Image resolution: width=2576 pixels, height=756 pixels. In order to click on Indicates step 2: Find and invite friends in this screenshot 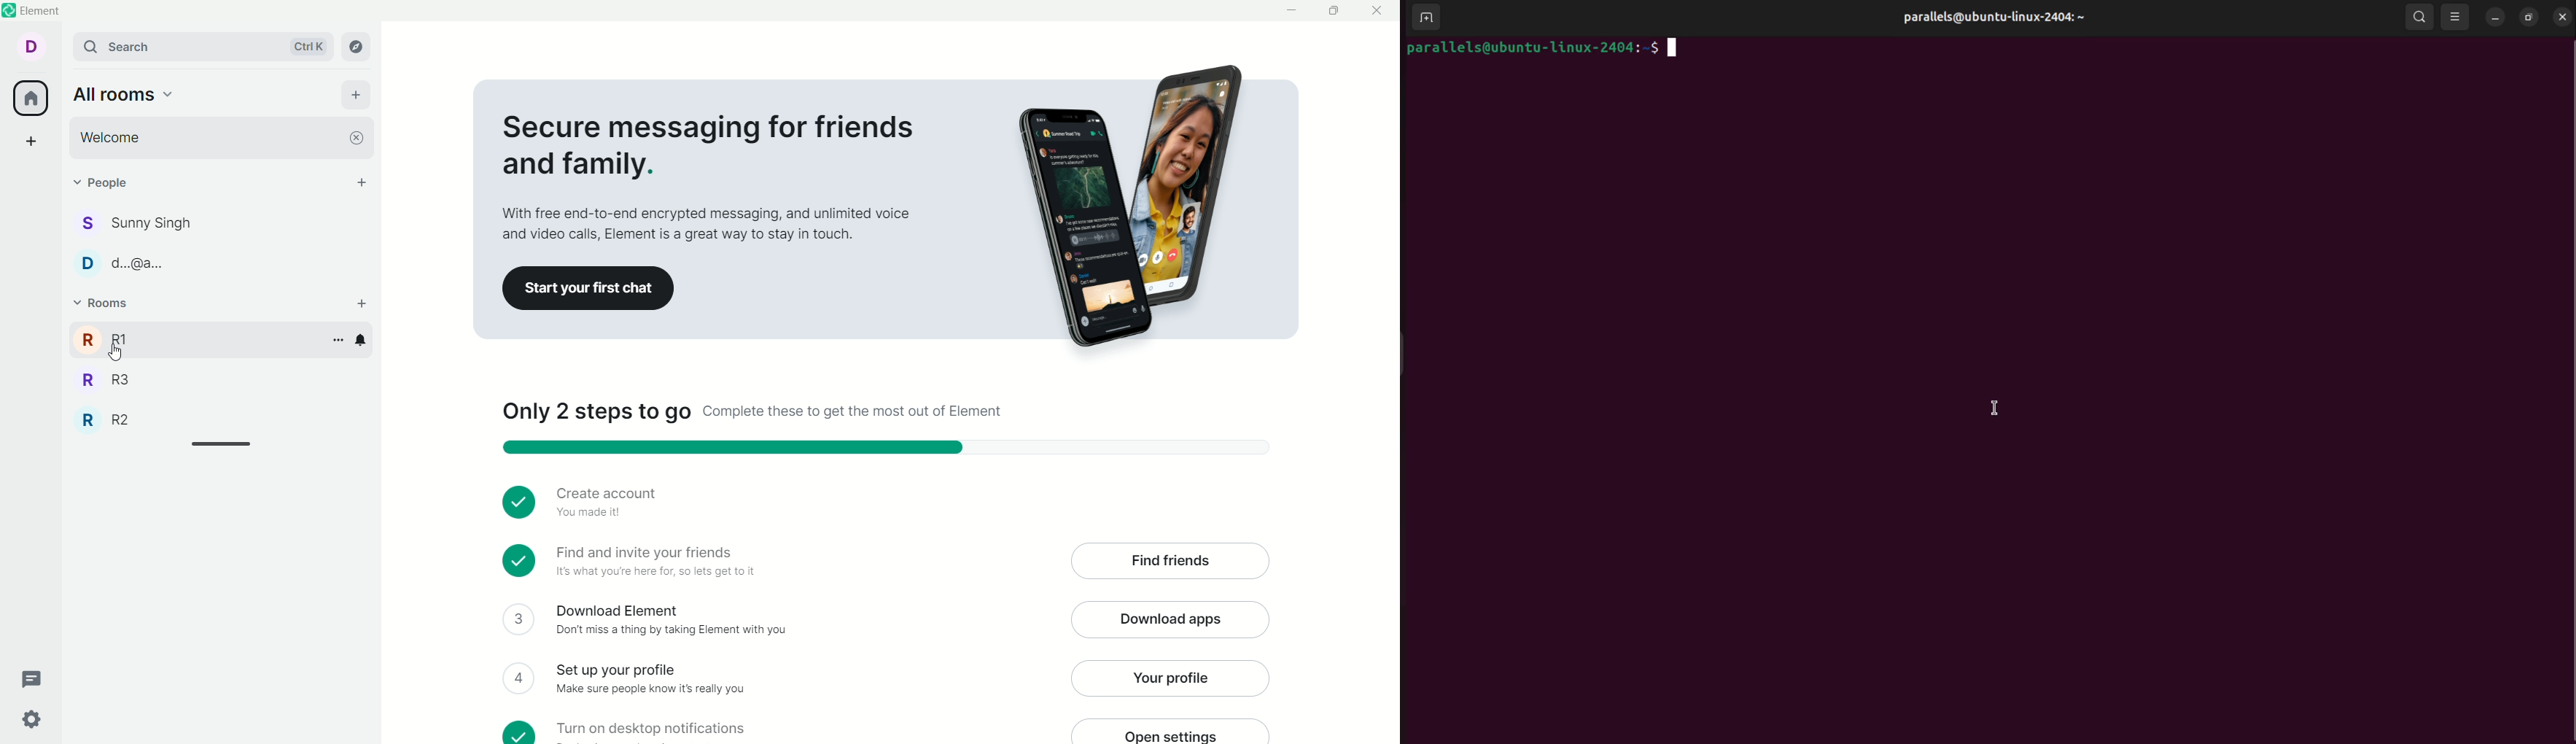, I will do `click(657, 562)`.